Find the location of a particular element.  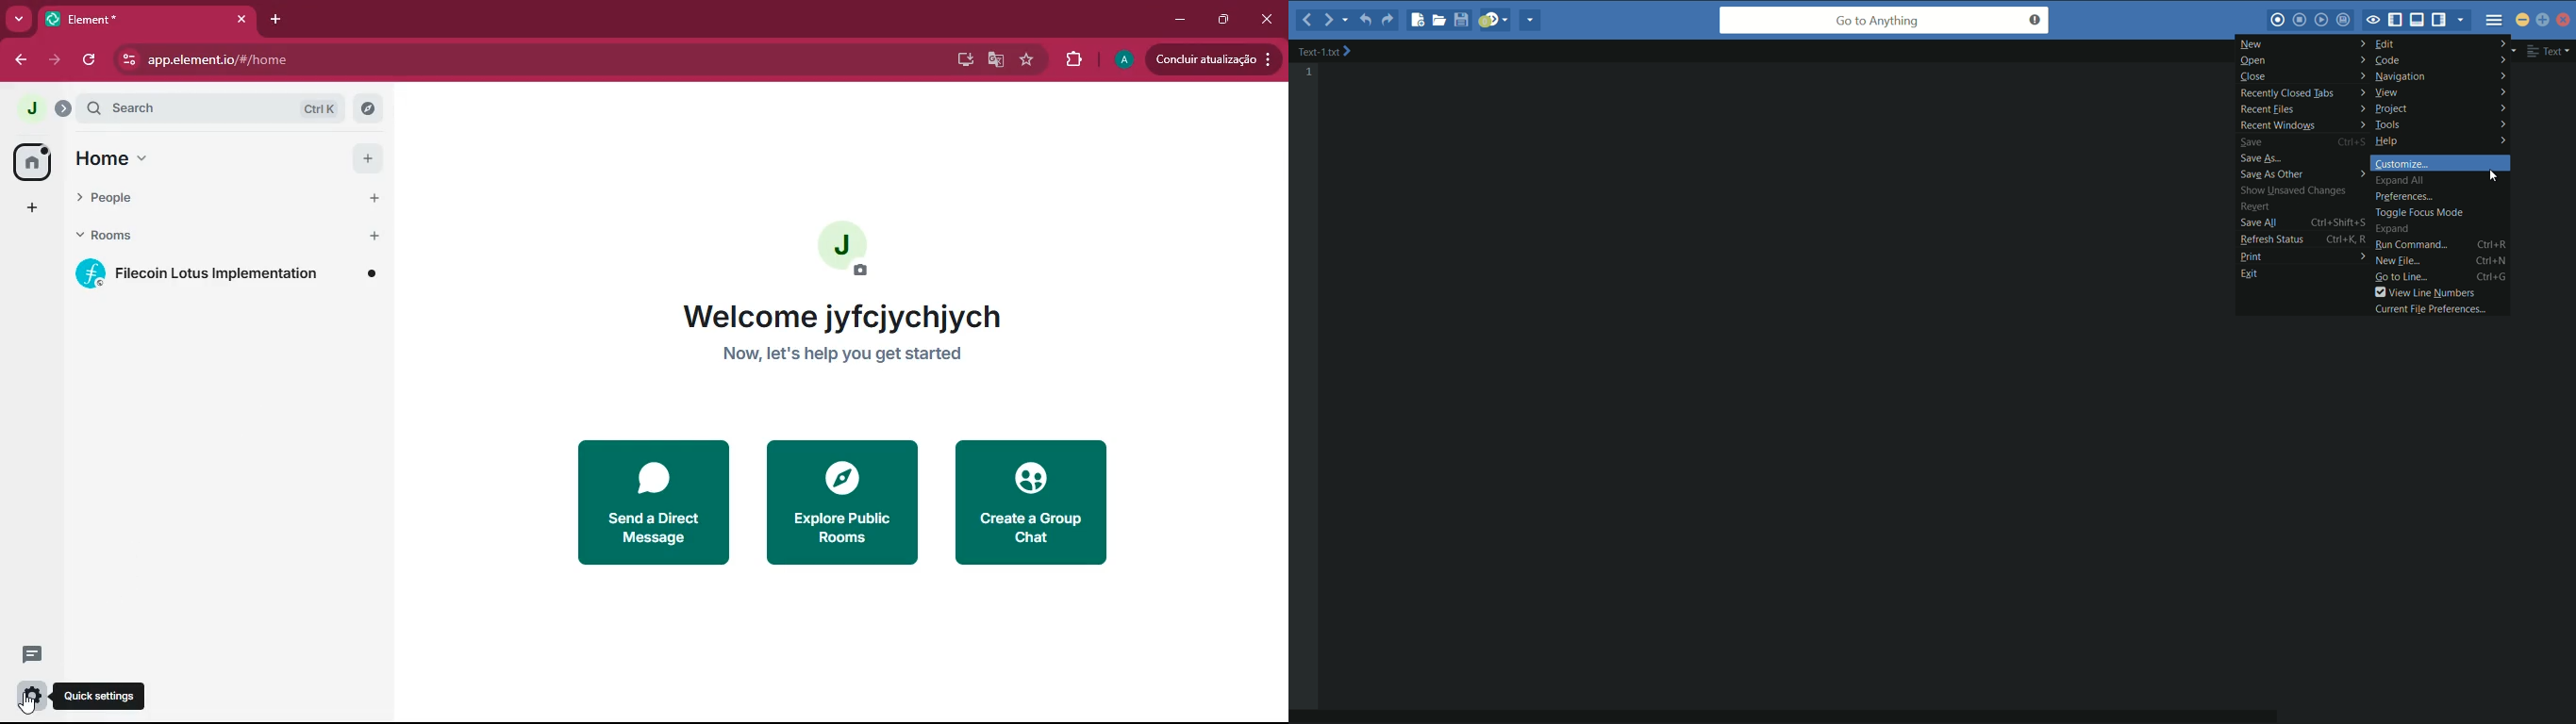

redo is located at coordinates (1387, 19).